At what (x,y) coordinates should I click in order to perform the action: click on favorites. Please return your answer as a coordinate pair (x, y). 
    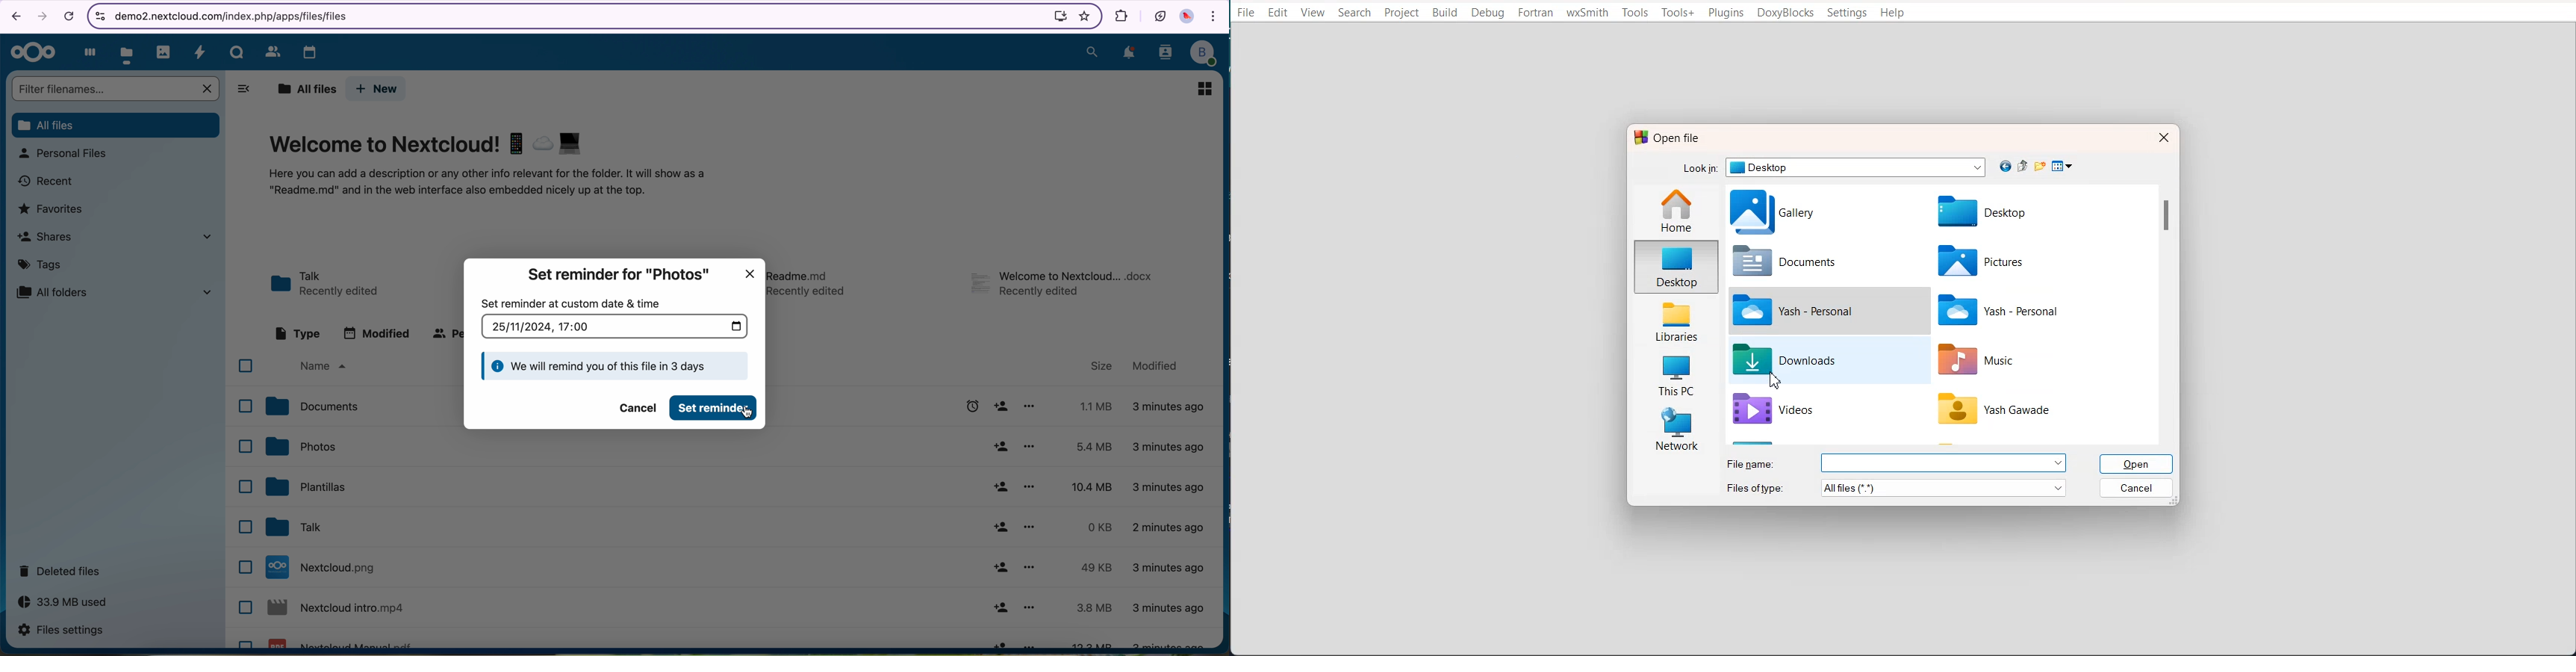
    Looking at the image, I should click on (52, 209).